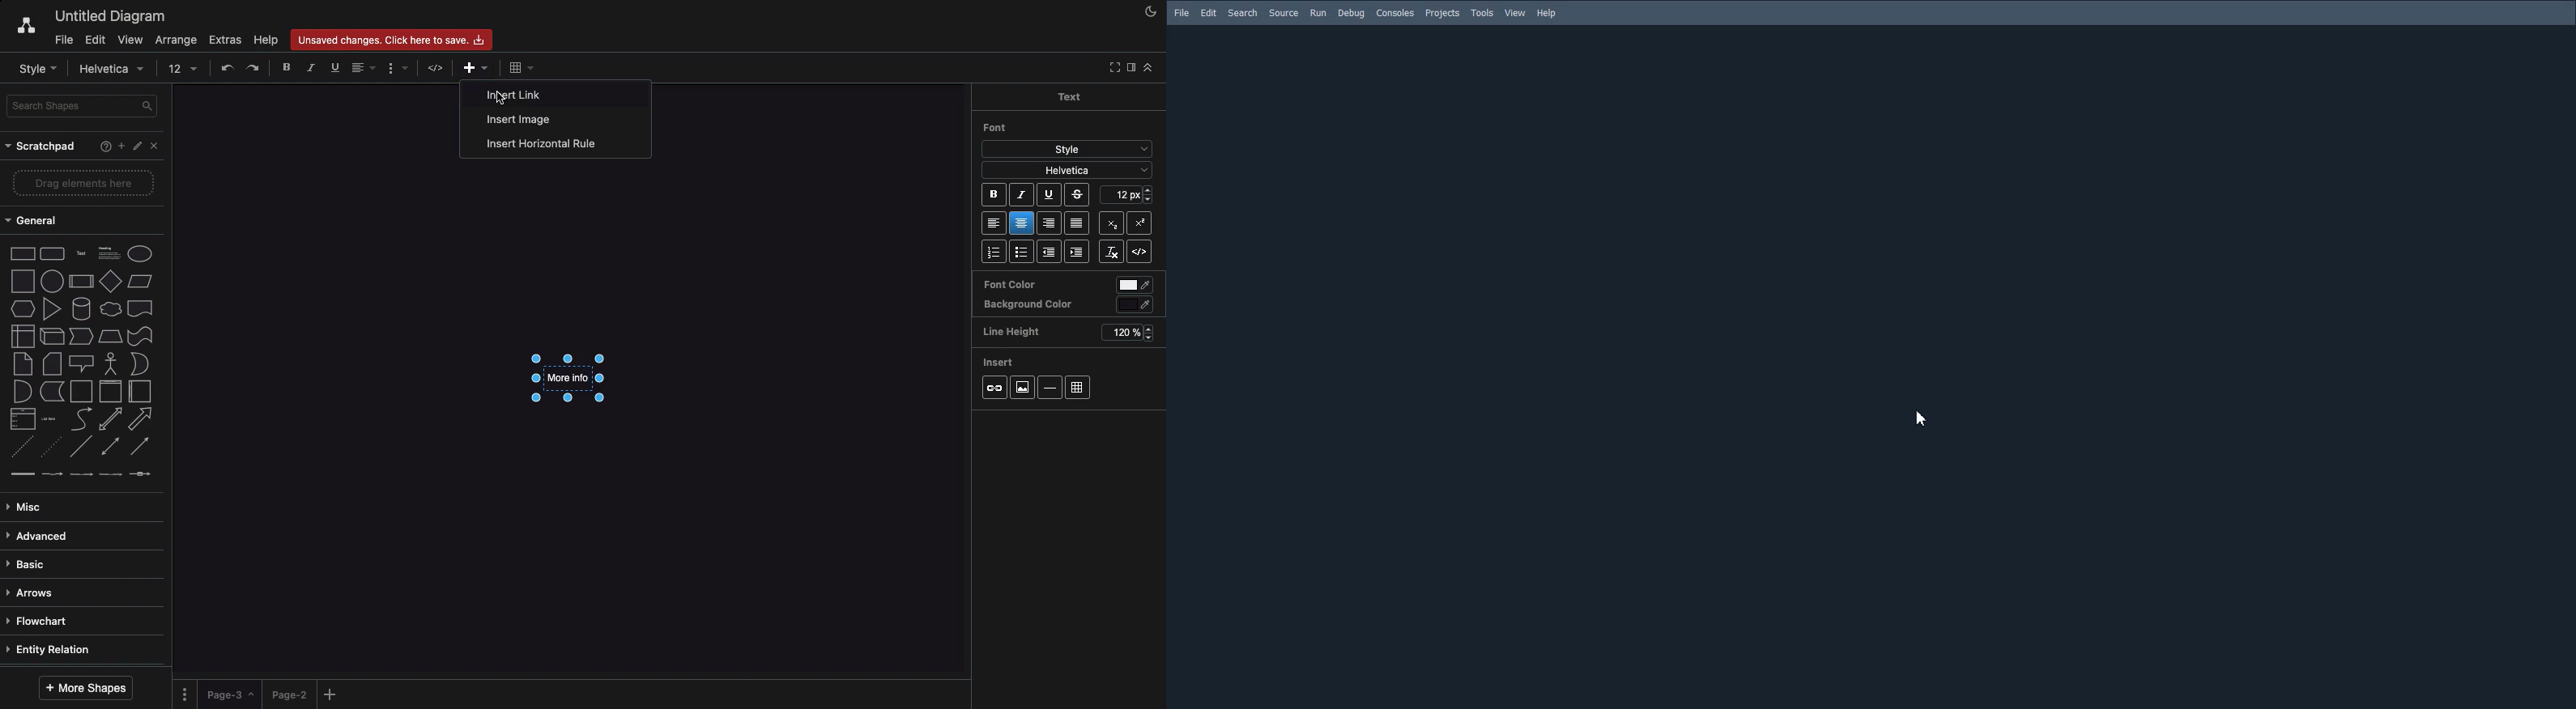 The width and height of the screenshot is (2576, 728). I want to click on Arrows, so click(33, 594).